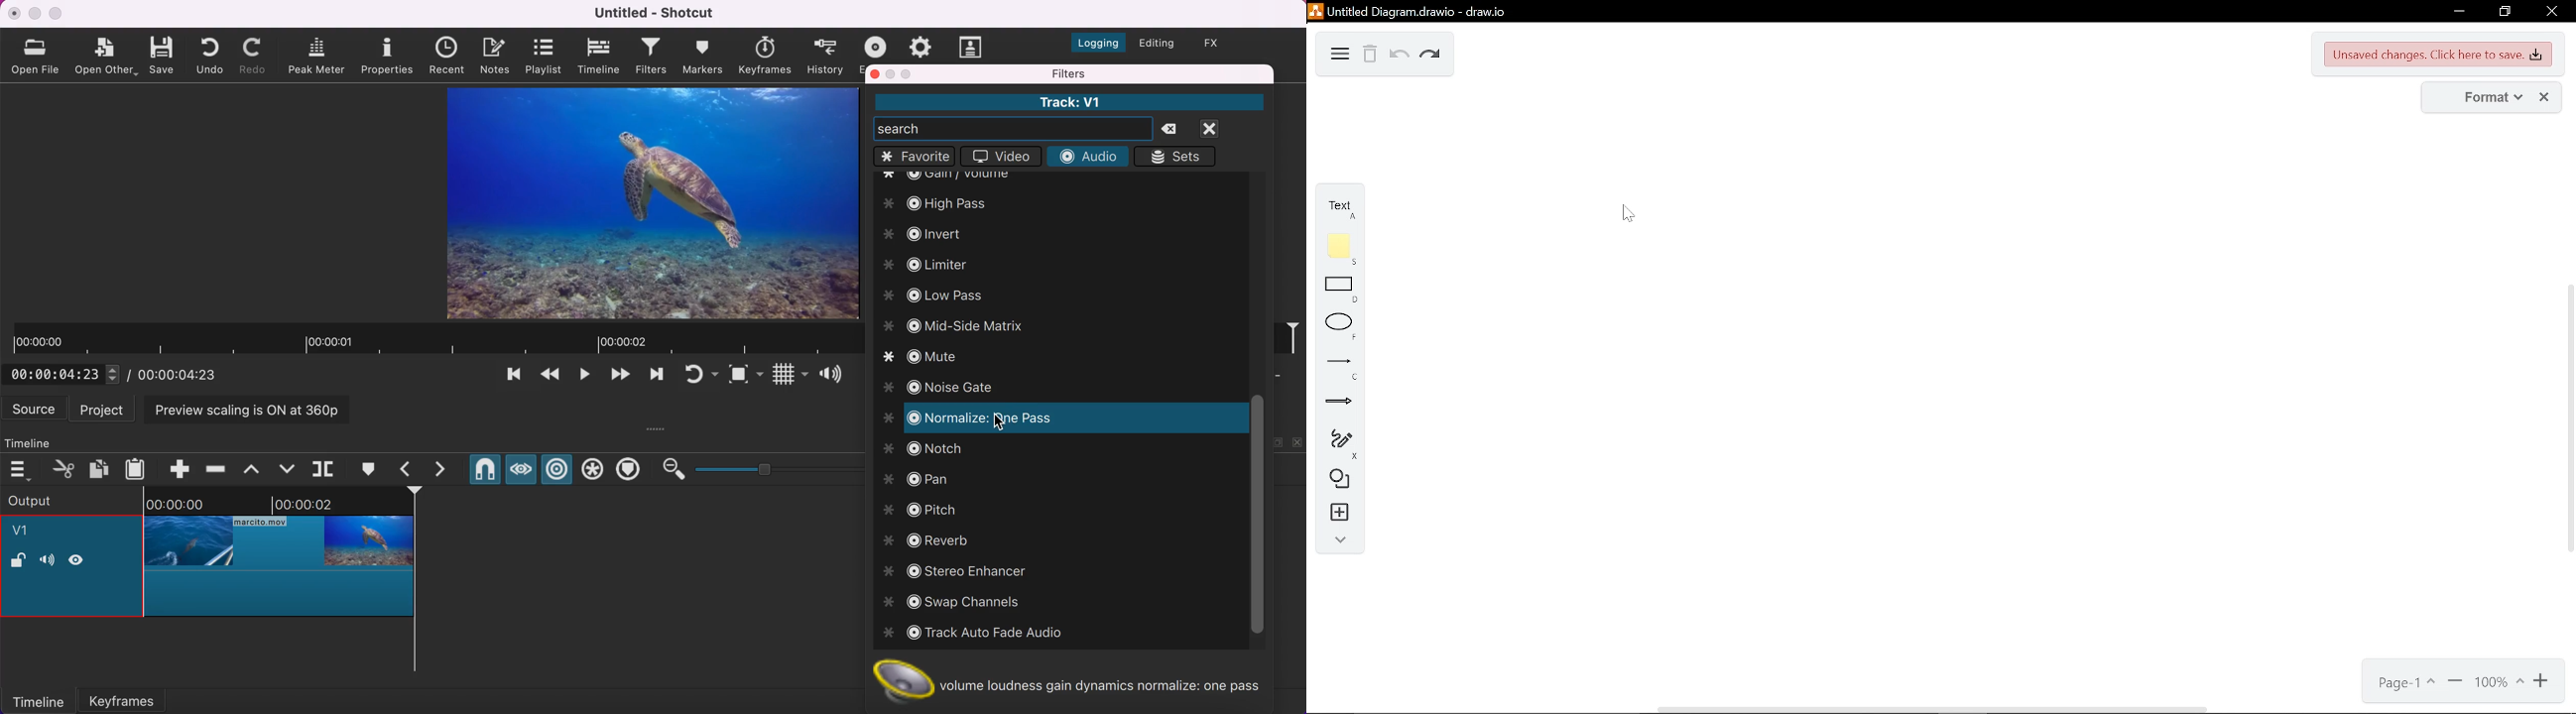 The width and height of the screenshot is (2576, 728). Describe the element at coordinates (929, 449) in the screenshot. I see `notch` at that location.